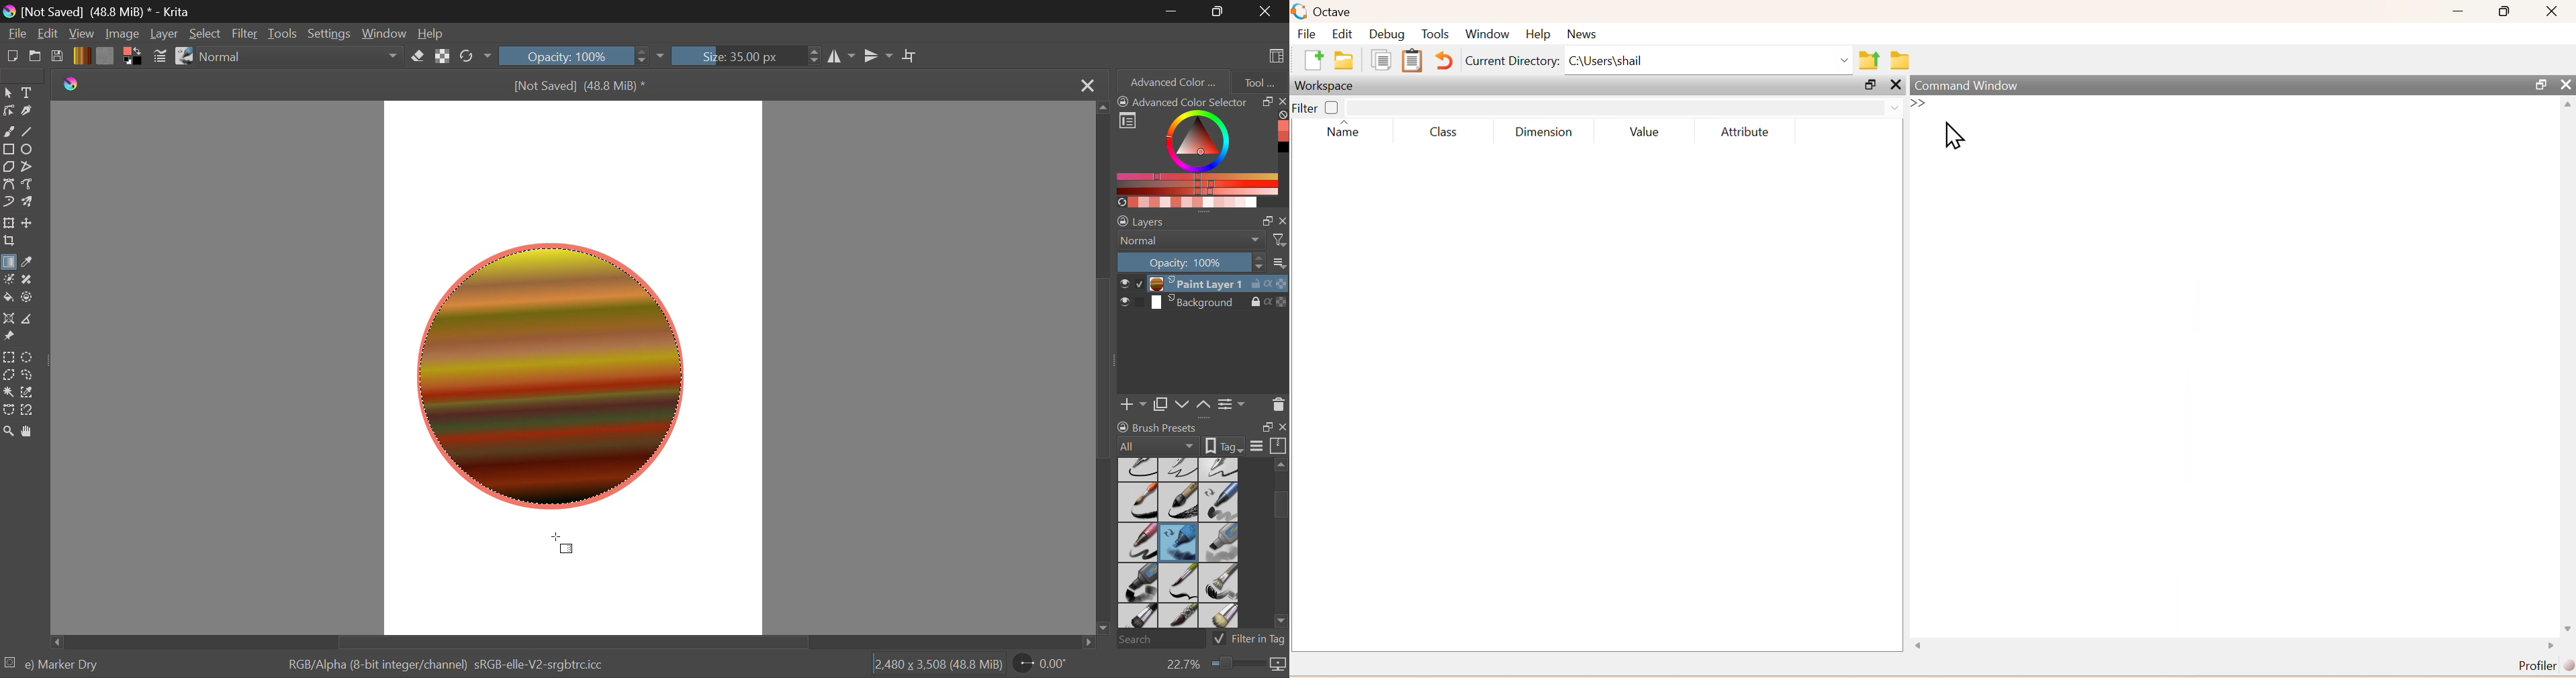 Image resolution: width=2576 pixels, height=700 pixels. Describe the element at coordinates (1139, 469) in the screenshot. I see `Ink-2 Fineliner` at that location.